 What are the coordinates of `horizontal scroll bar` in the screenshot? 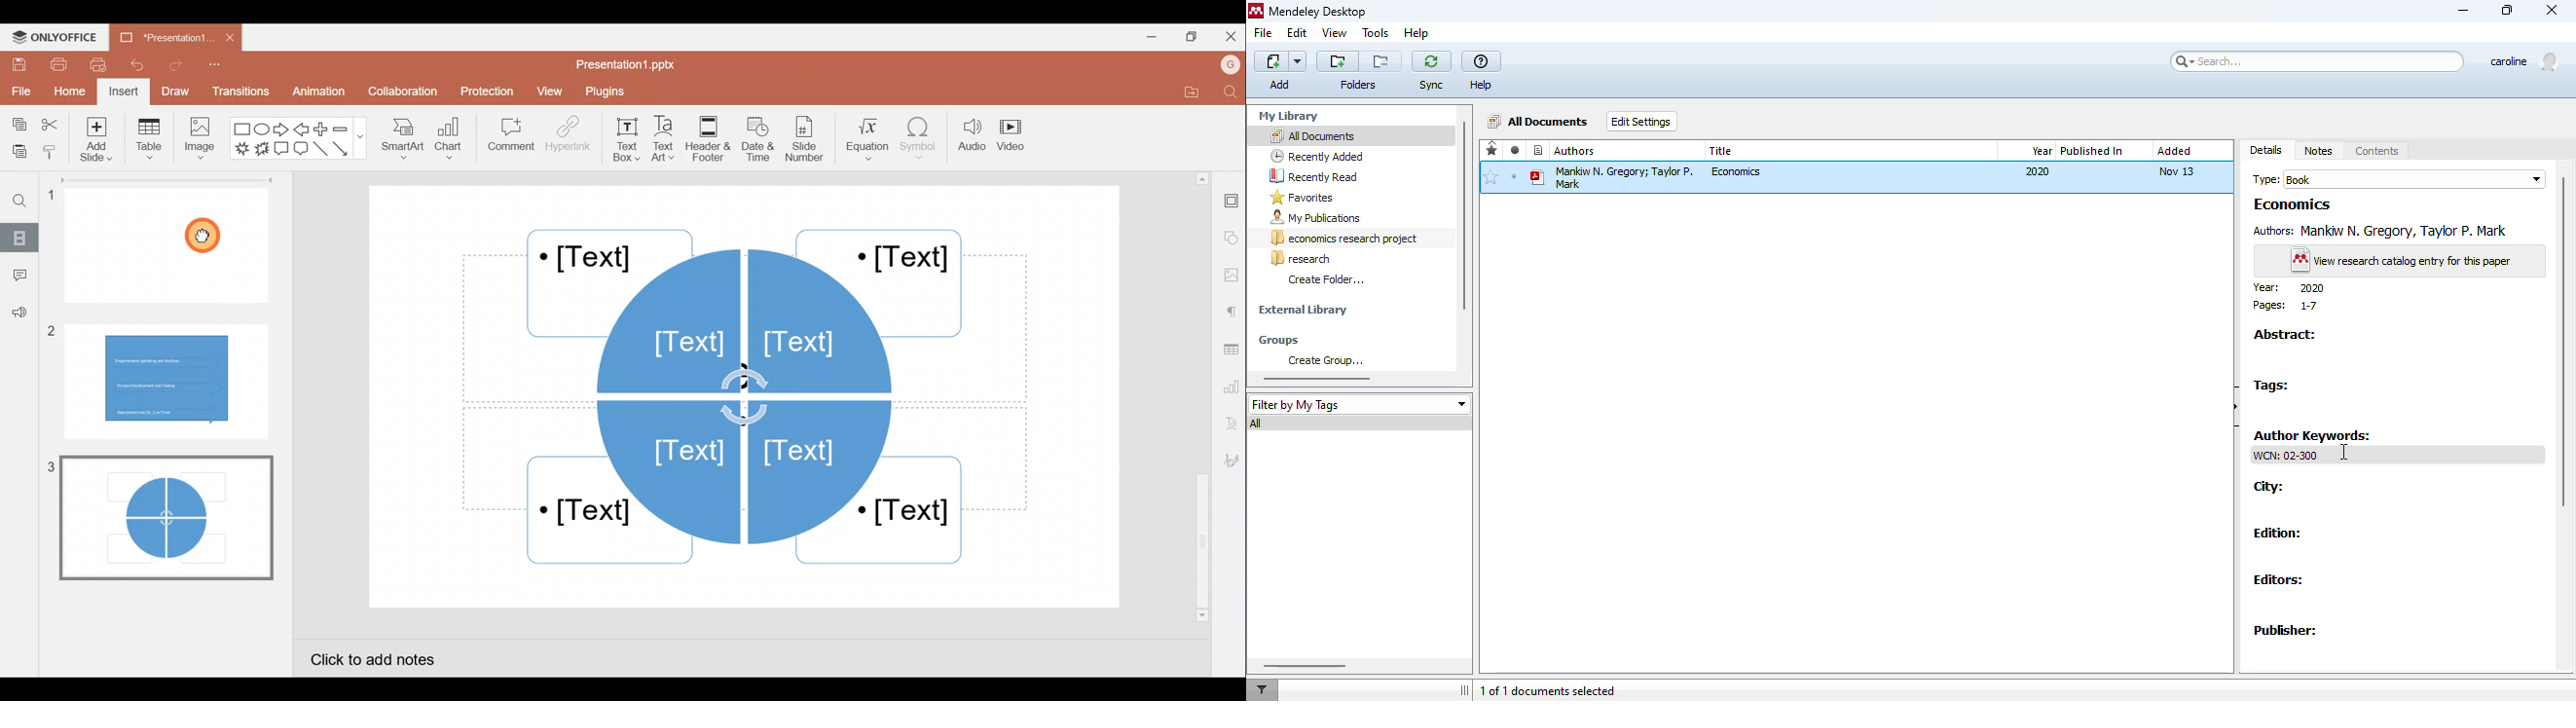 It's located at (1306, 666).